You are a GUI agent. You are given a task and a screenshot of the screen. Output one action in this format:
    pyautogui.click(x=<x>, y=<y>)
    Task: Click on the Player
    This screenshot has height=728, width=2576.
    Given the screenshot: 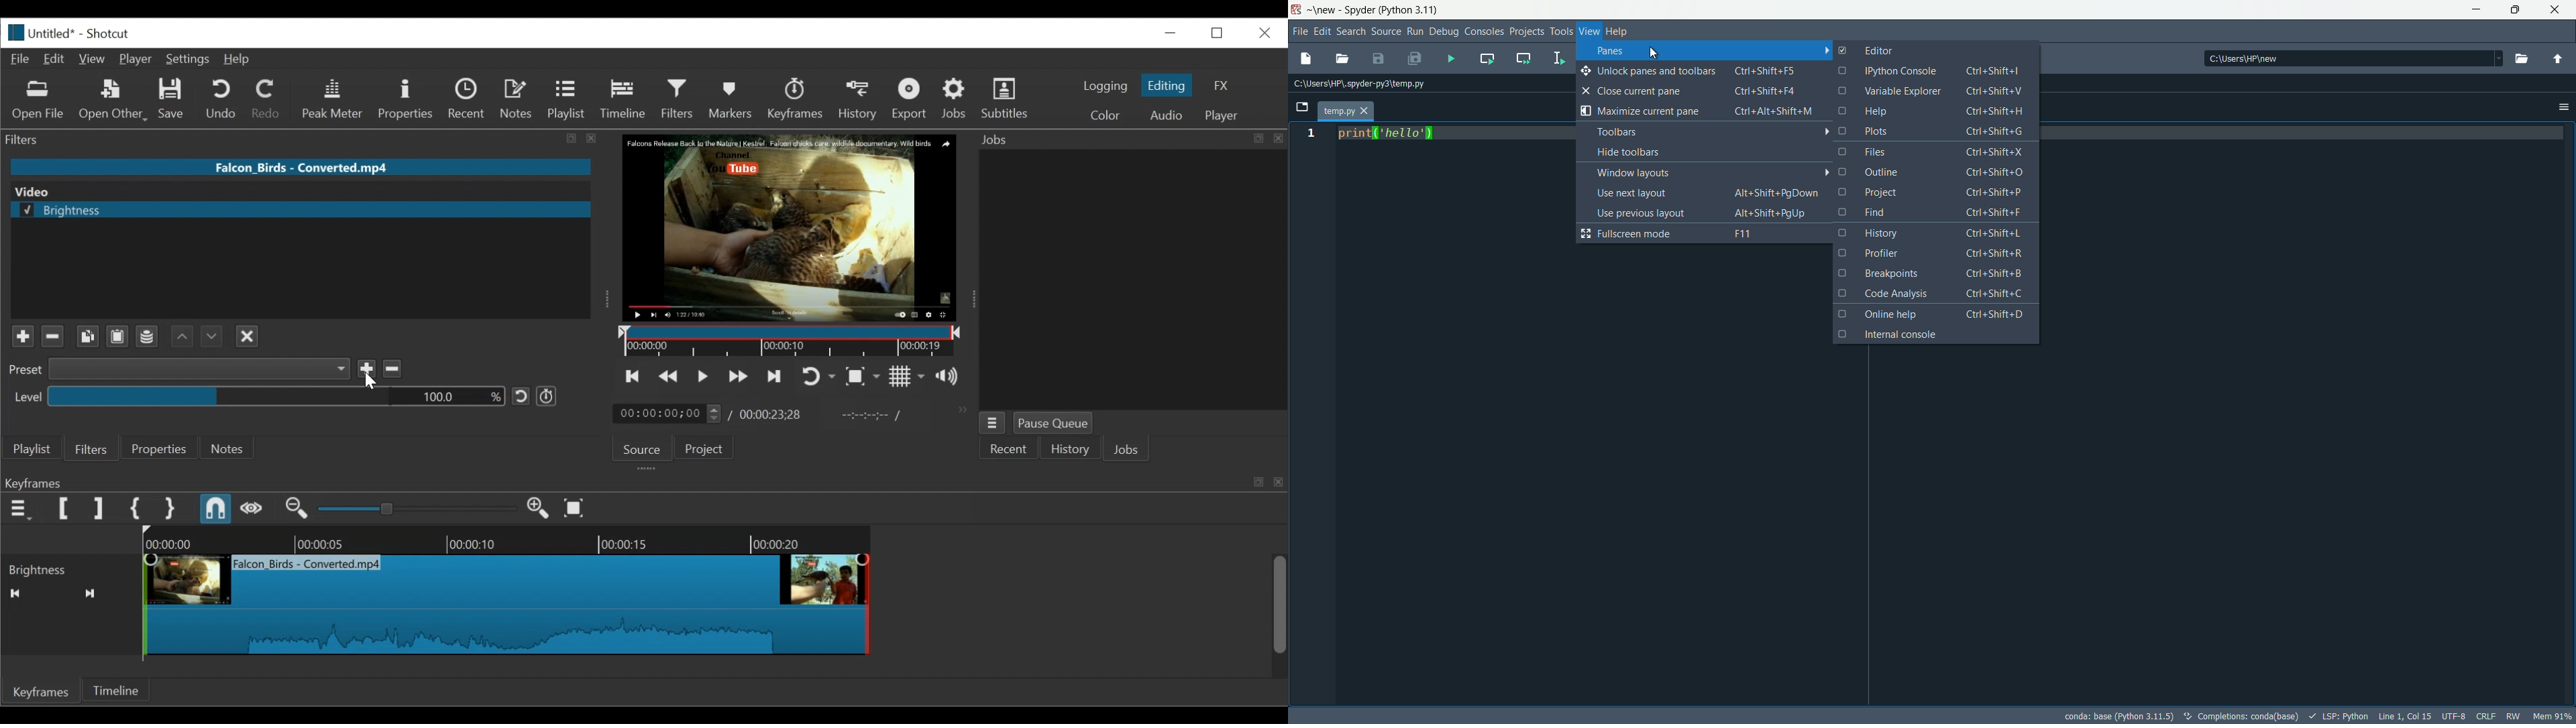 What is the action you would take?
    pyautogui.click(x=136, y=60)
    